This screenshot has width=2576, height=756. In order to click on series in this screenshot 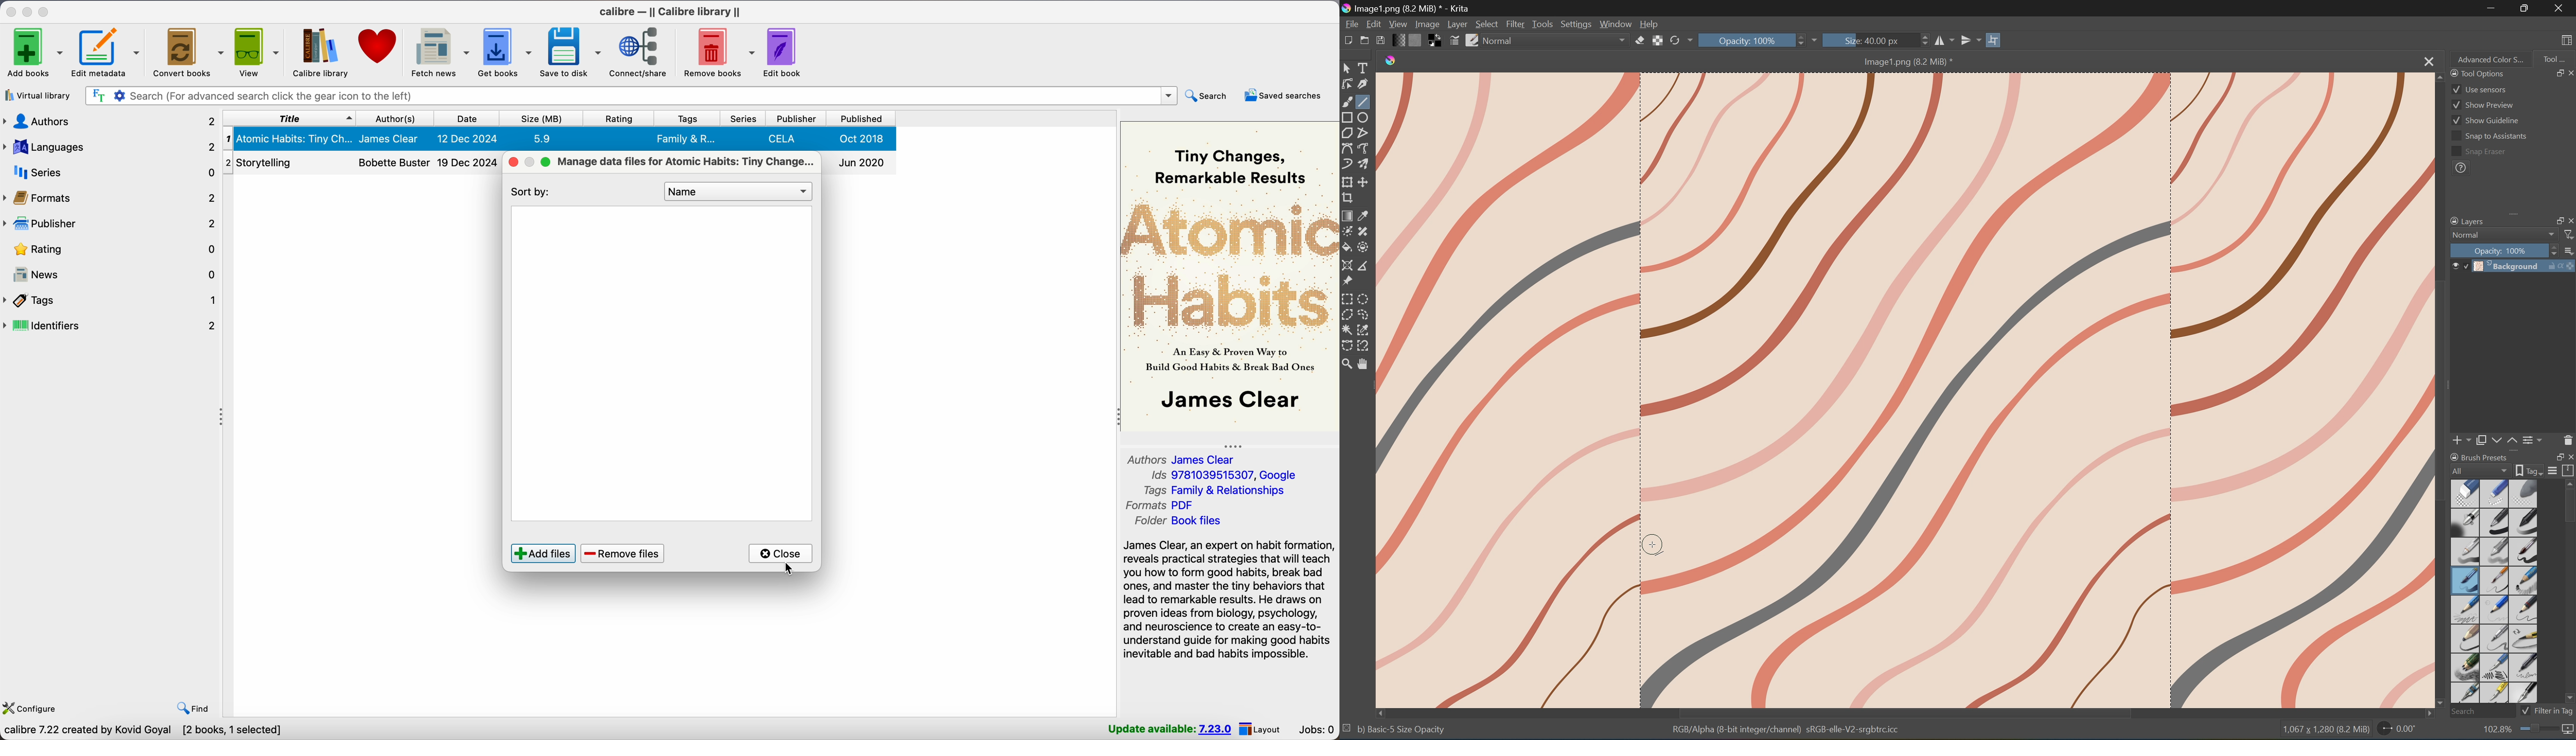, I will do `click(742, 118)`.